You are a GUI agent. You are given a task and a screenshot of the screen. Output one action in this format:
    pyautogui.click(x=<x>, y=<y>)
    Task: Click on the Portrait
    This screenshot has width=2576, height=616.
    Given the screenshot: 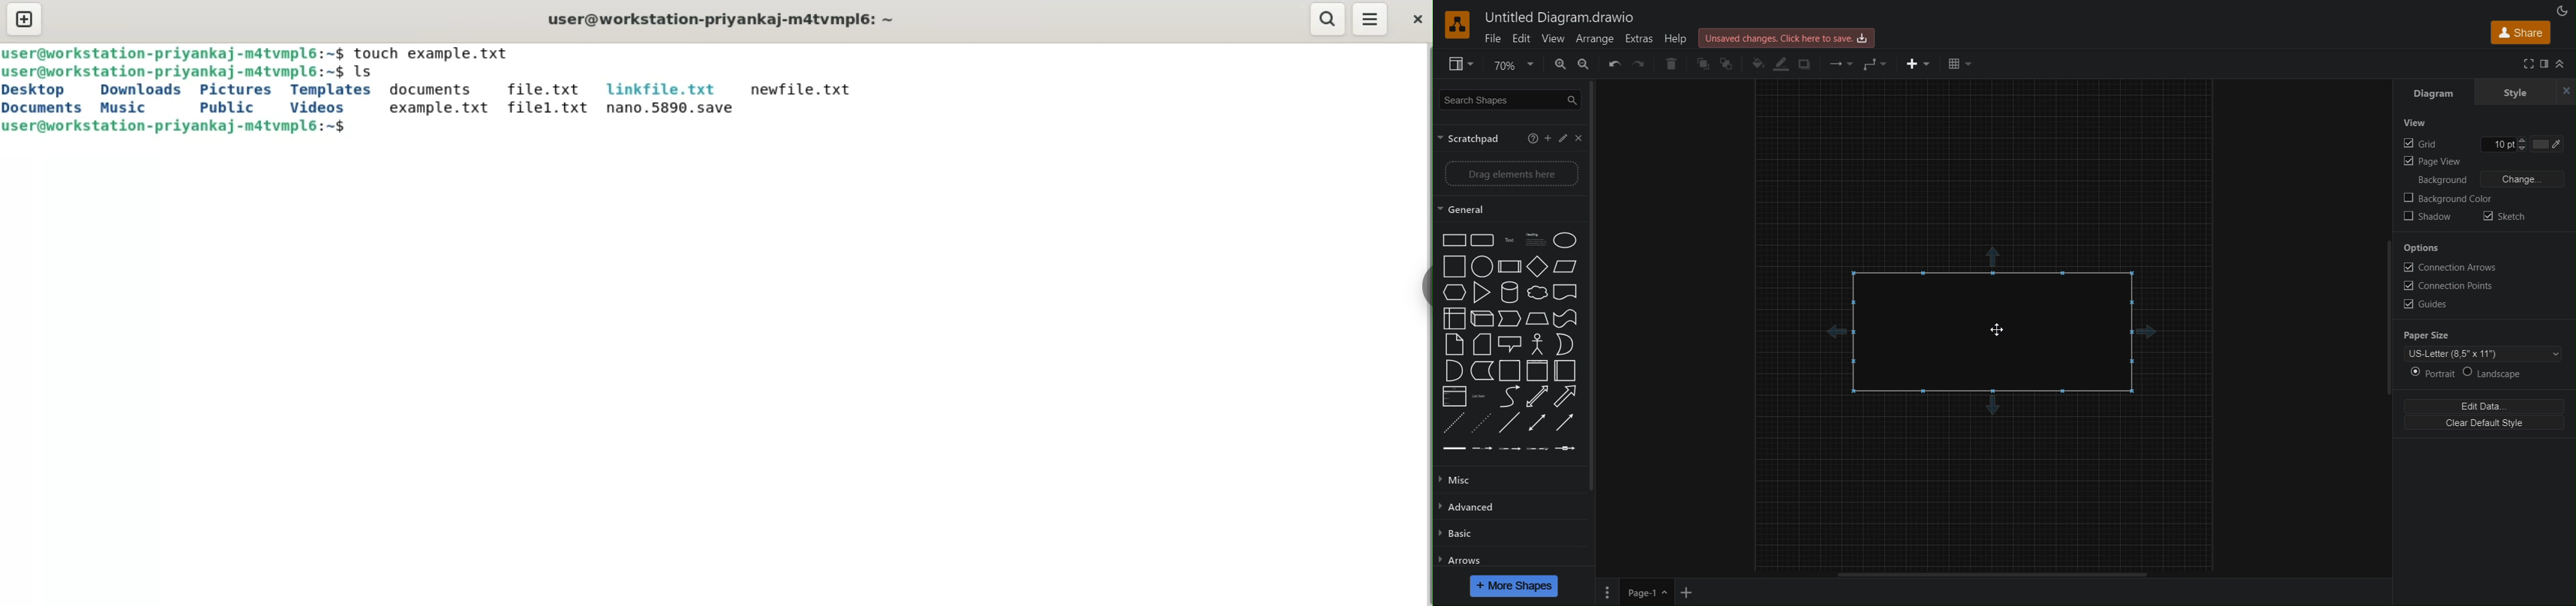 What is the action you would take?
    pyautogui.click(x=2431, y=373)
    